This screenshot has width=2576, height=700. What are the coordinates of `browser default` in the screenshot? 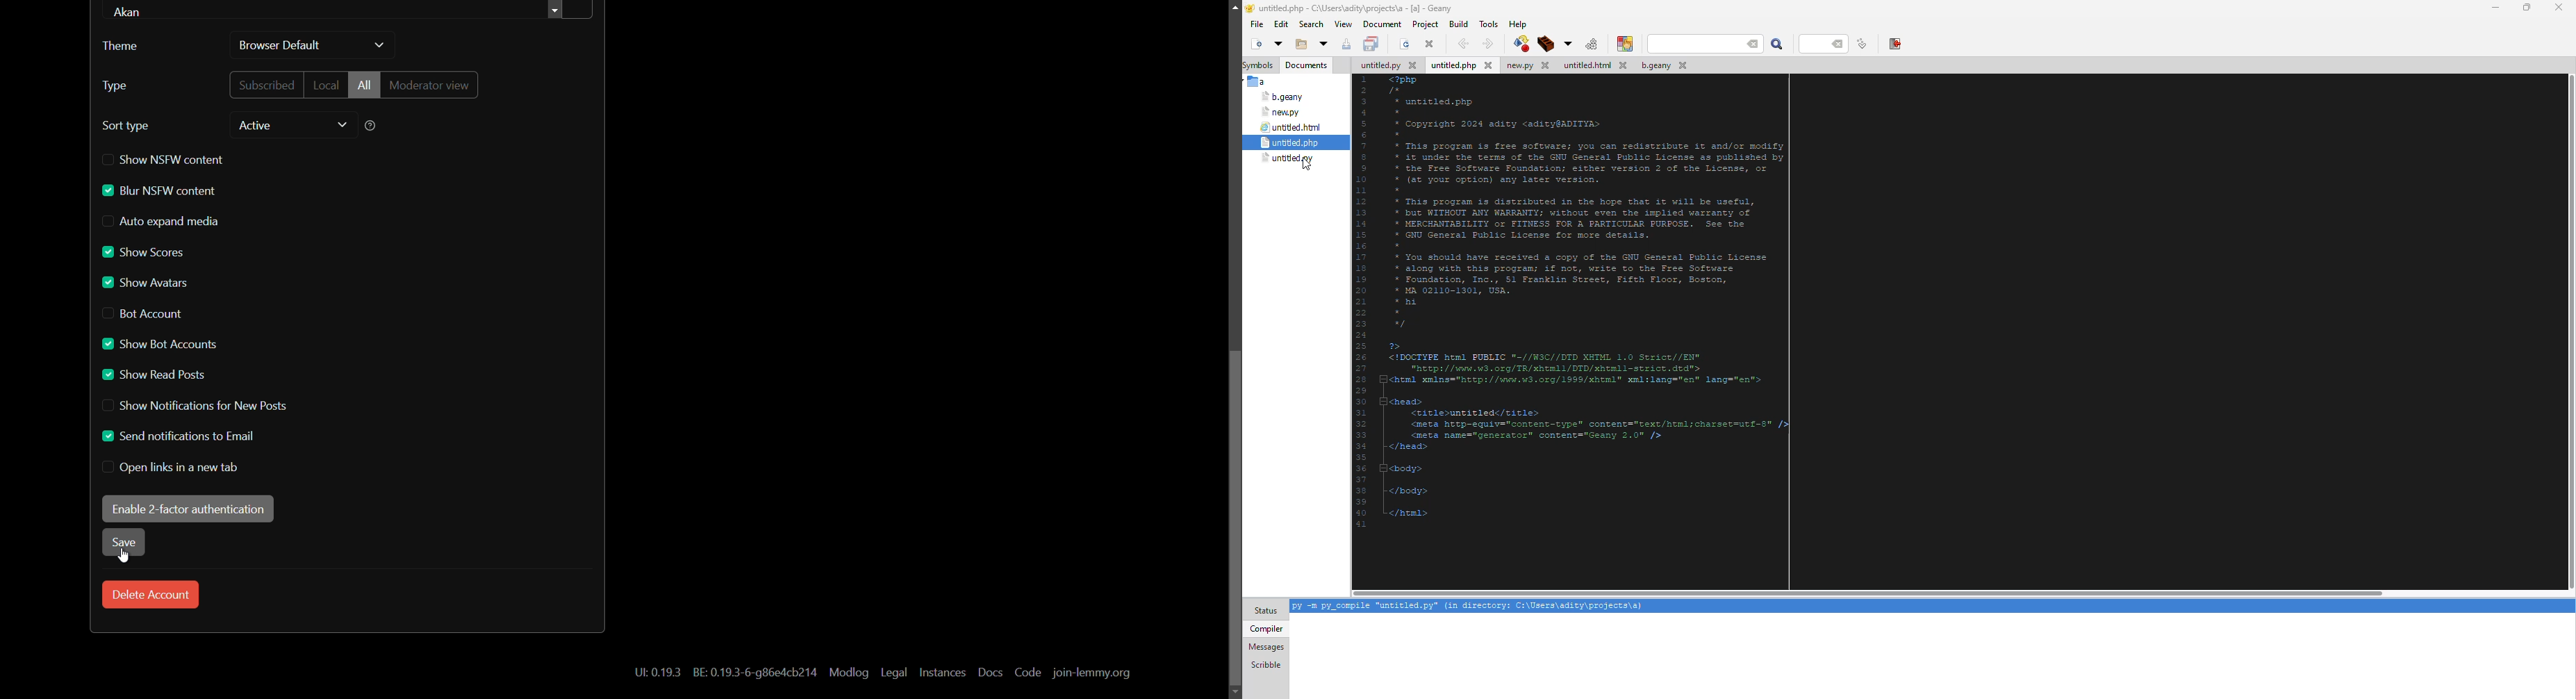 It's located at (281, 47).